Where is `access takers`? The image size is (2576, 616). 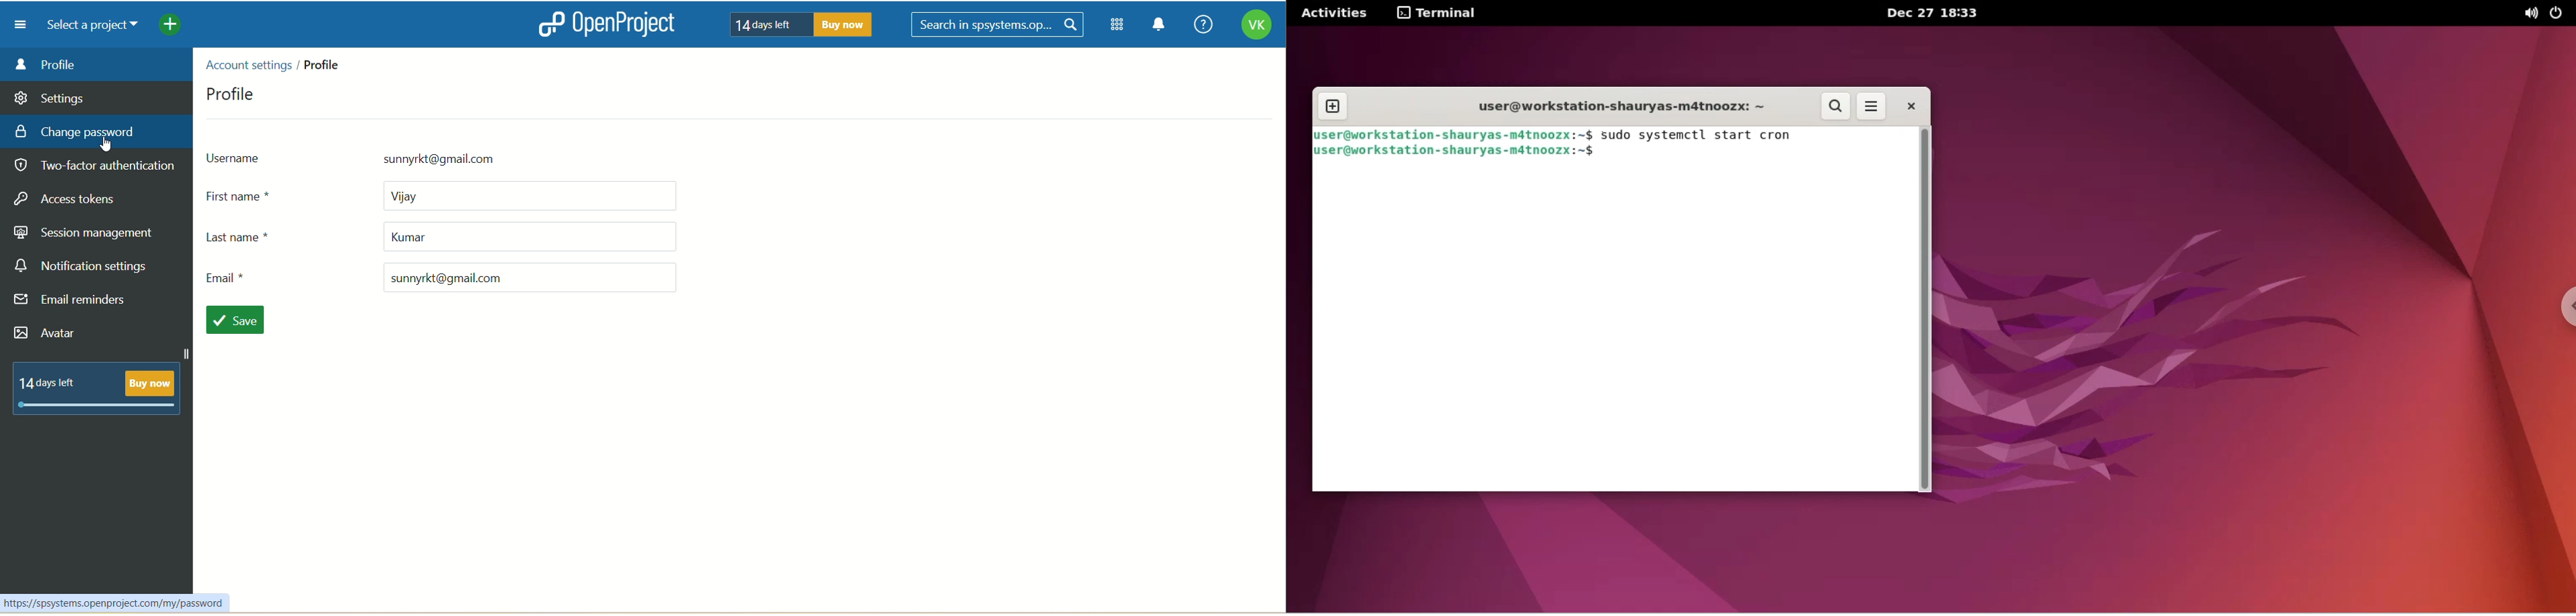 access takers is located at coordinates (70, 200).